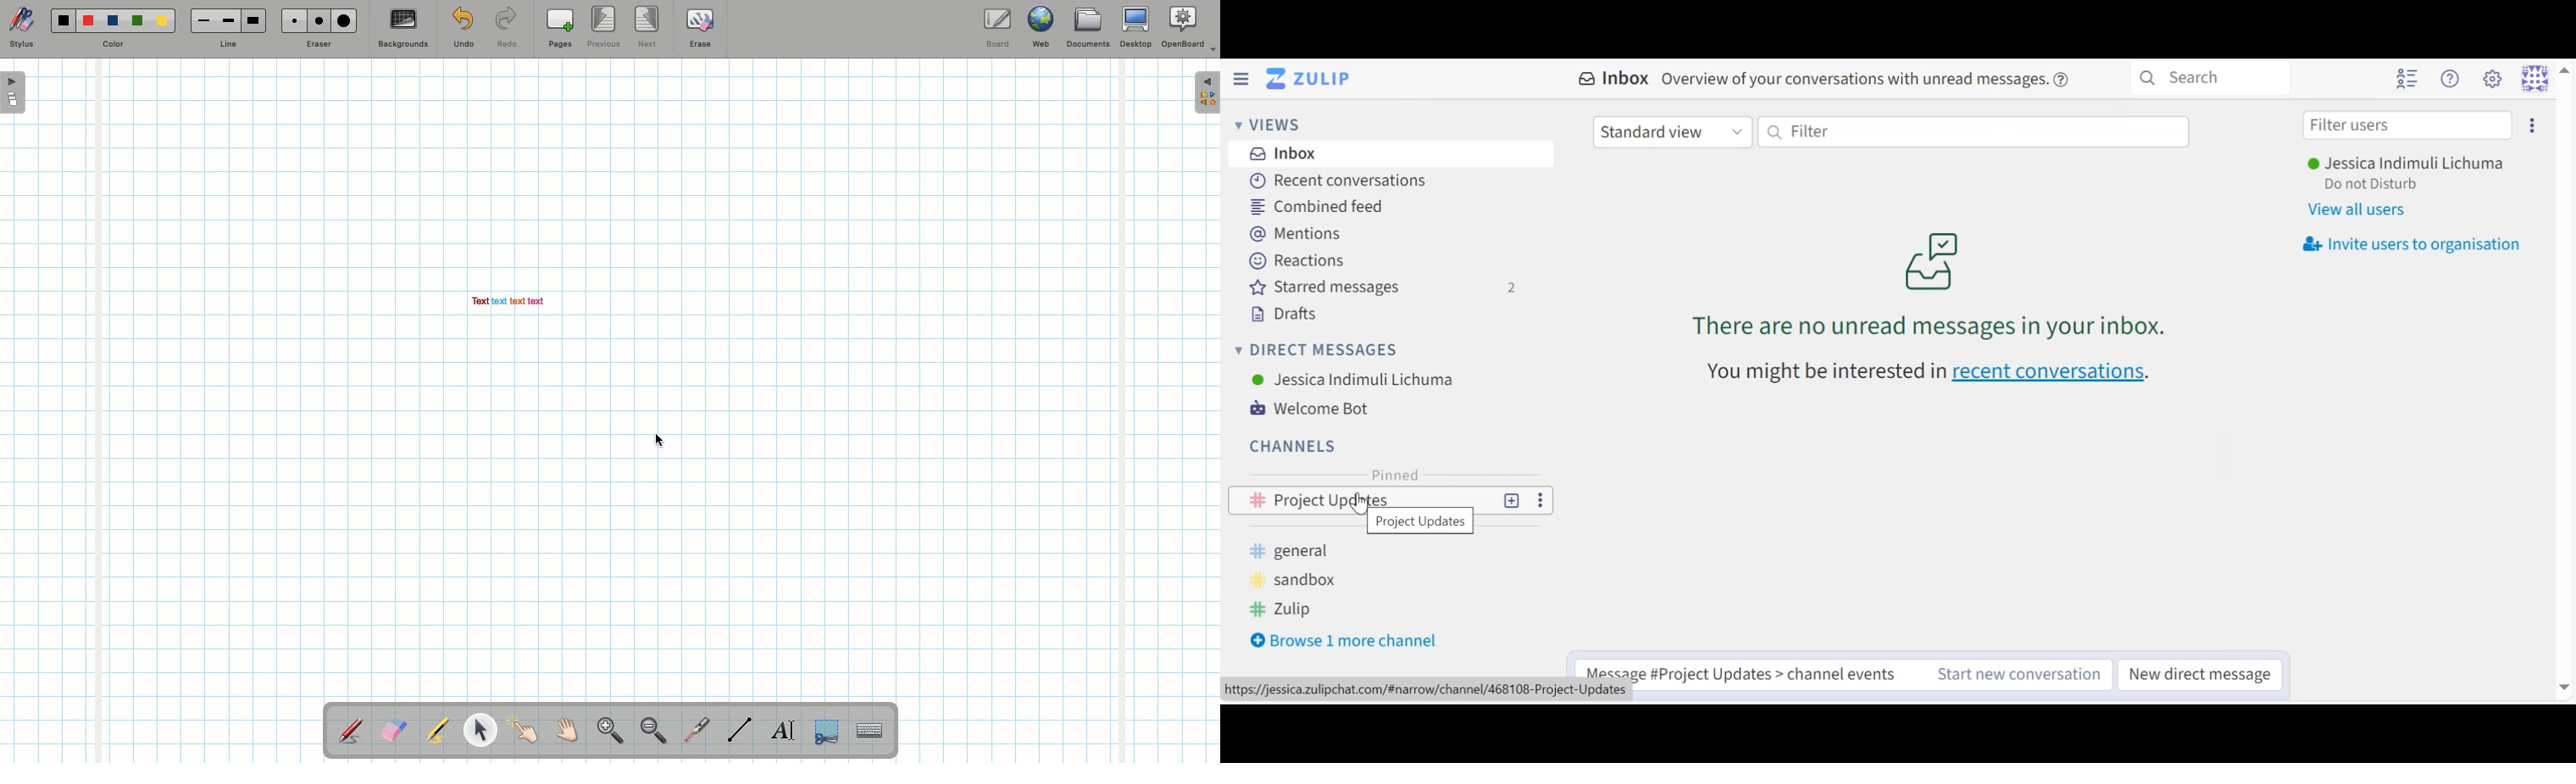 This screenshot has height=784, width=2576. Describe the element at coordinates (2405, 164) in the screenshot. I see `User` at that location.